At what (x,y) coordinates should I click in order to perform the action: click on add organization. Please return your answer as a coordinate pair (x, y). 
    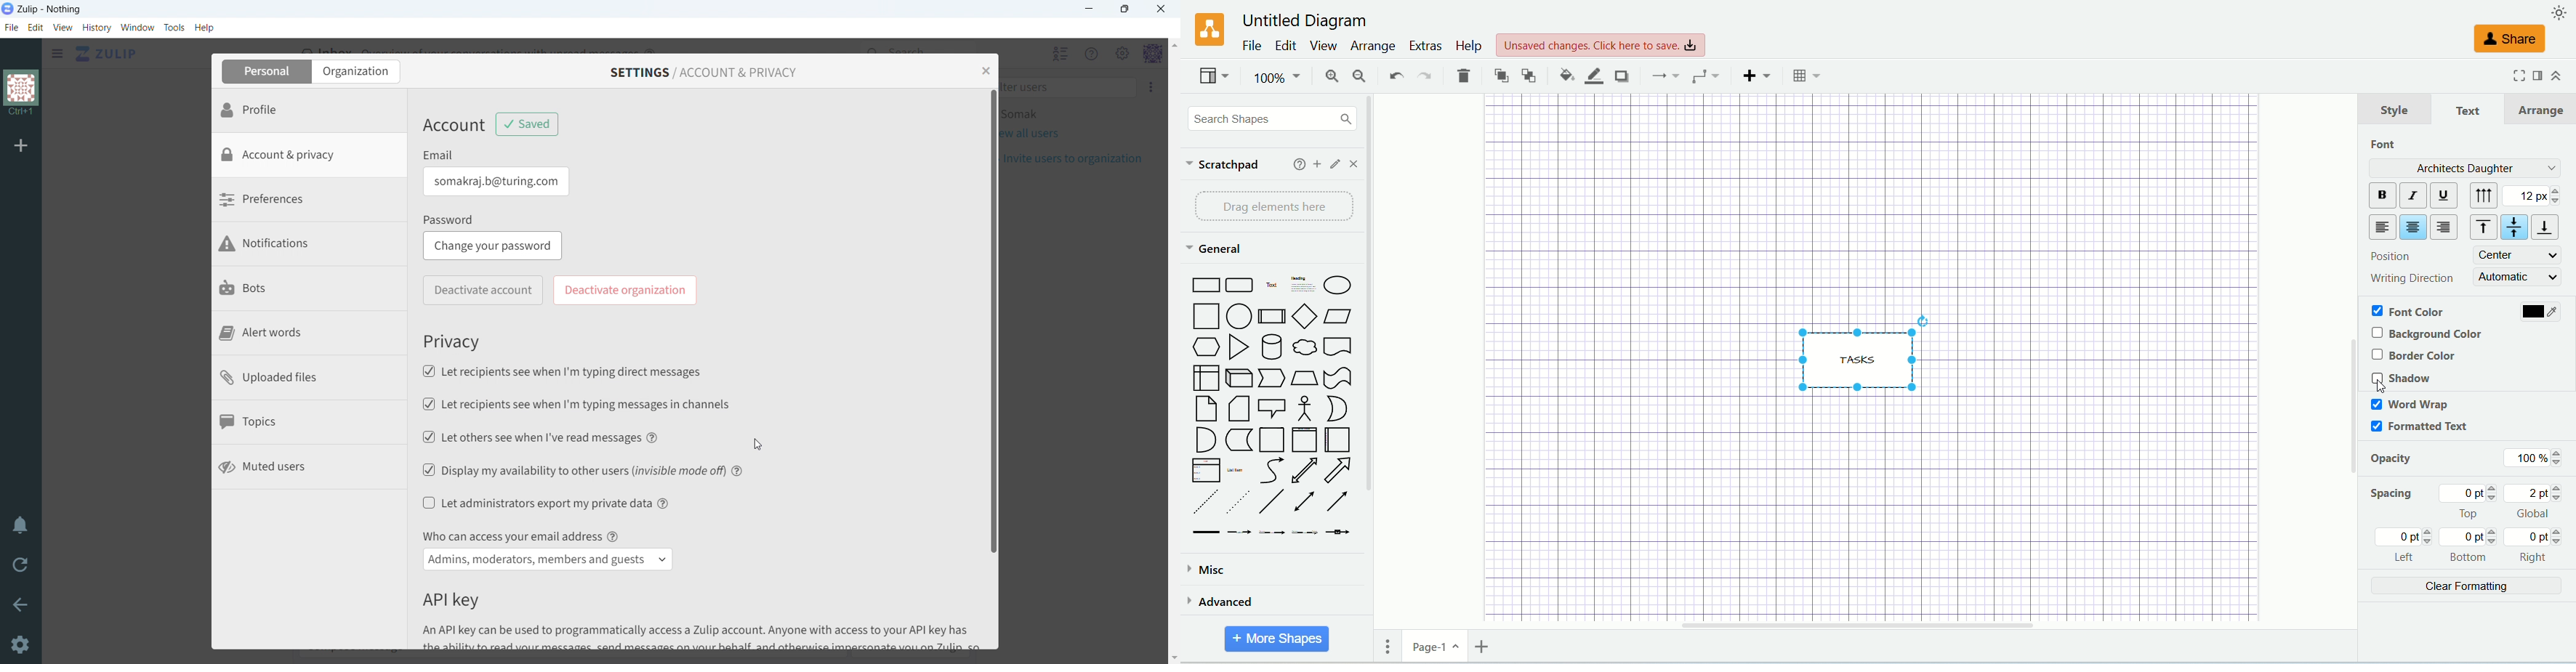
    Looking at the image, I should click on (21, 144).